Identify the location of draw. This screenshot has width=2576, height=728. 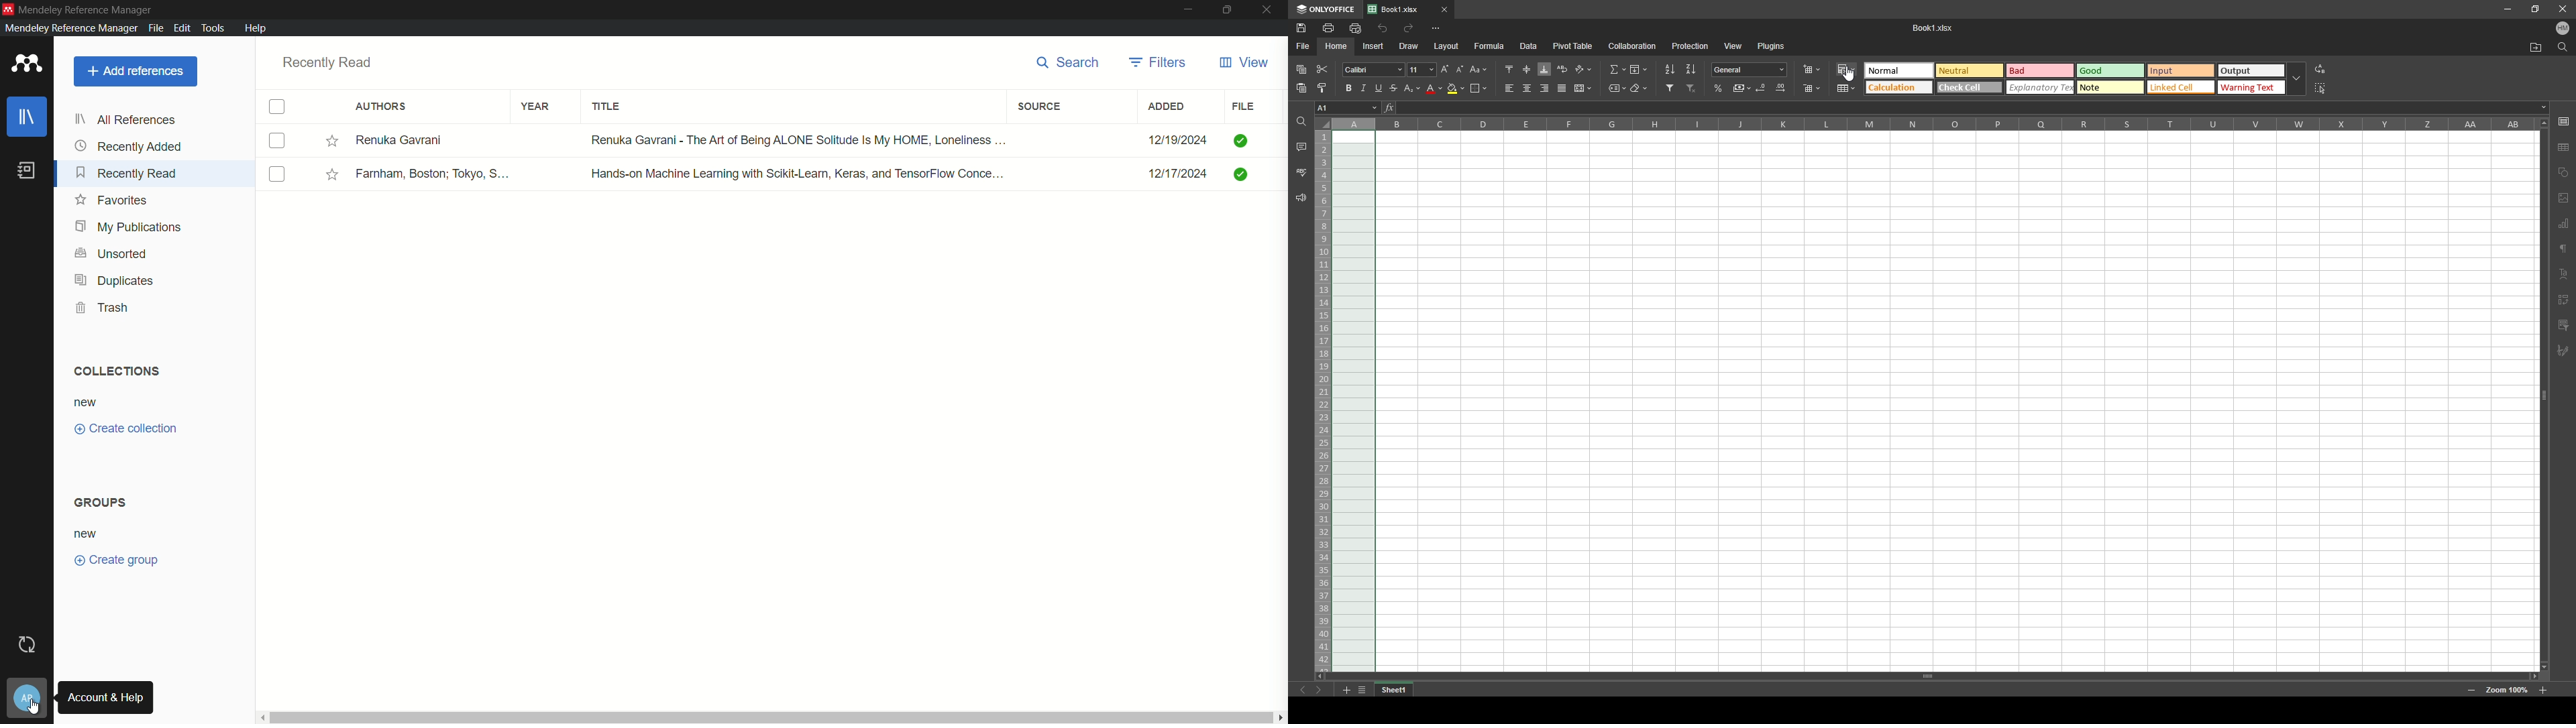
(1408, 46).